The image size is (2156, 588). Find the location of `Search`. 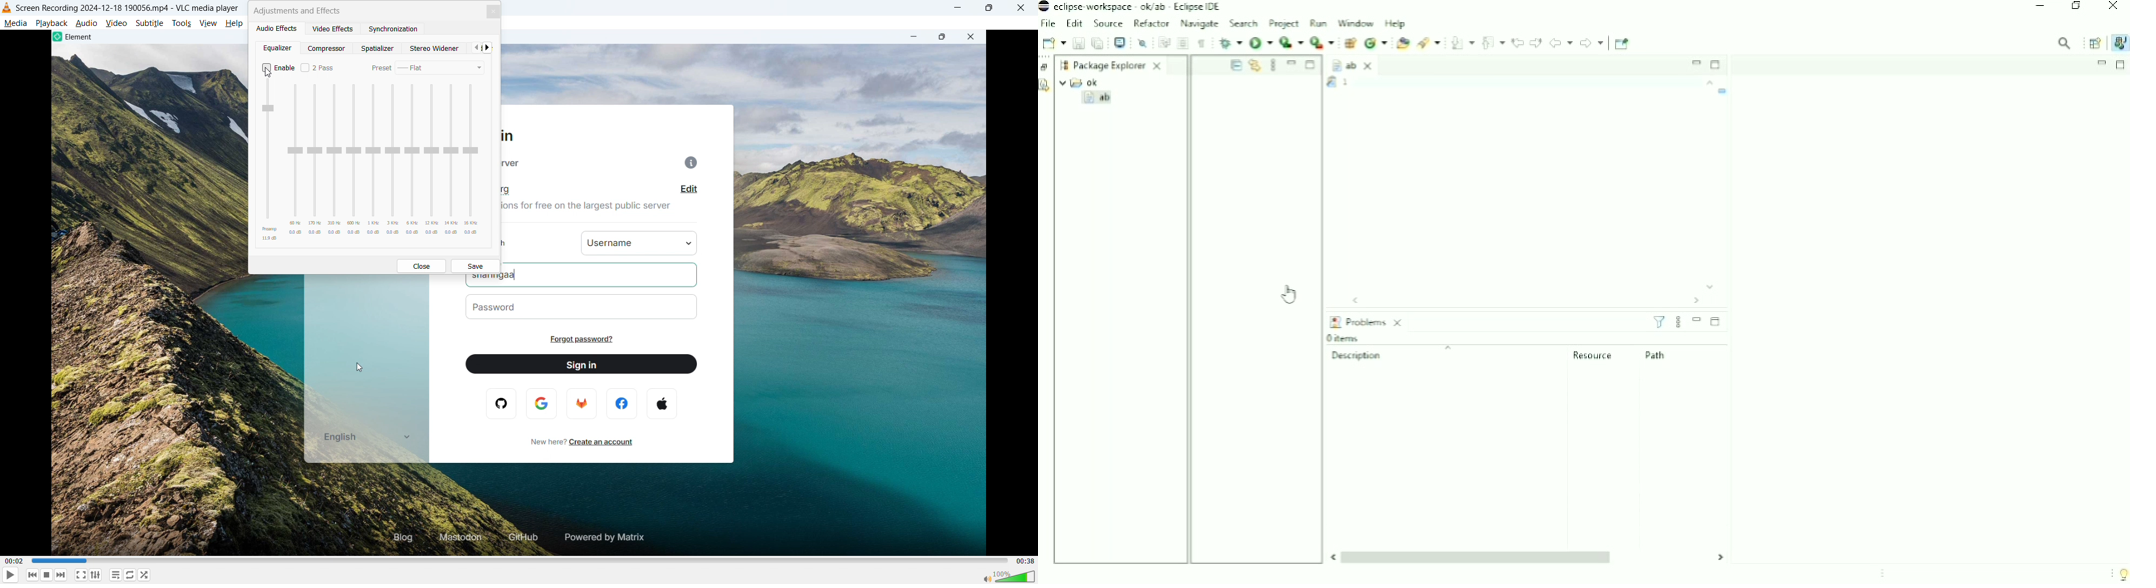

Search is located at coordinates (1244, 22).